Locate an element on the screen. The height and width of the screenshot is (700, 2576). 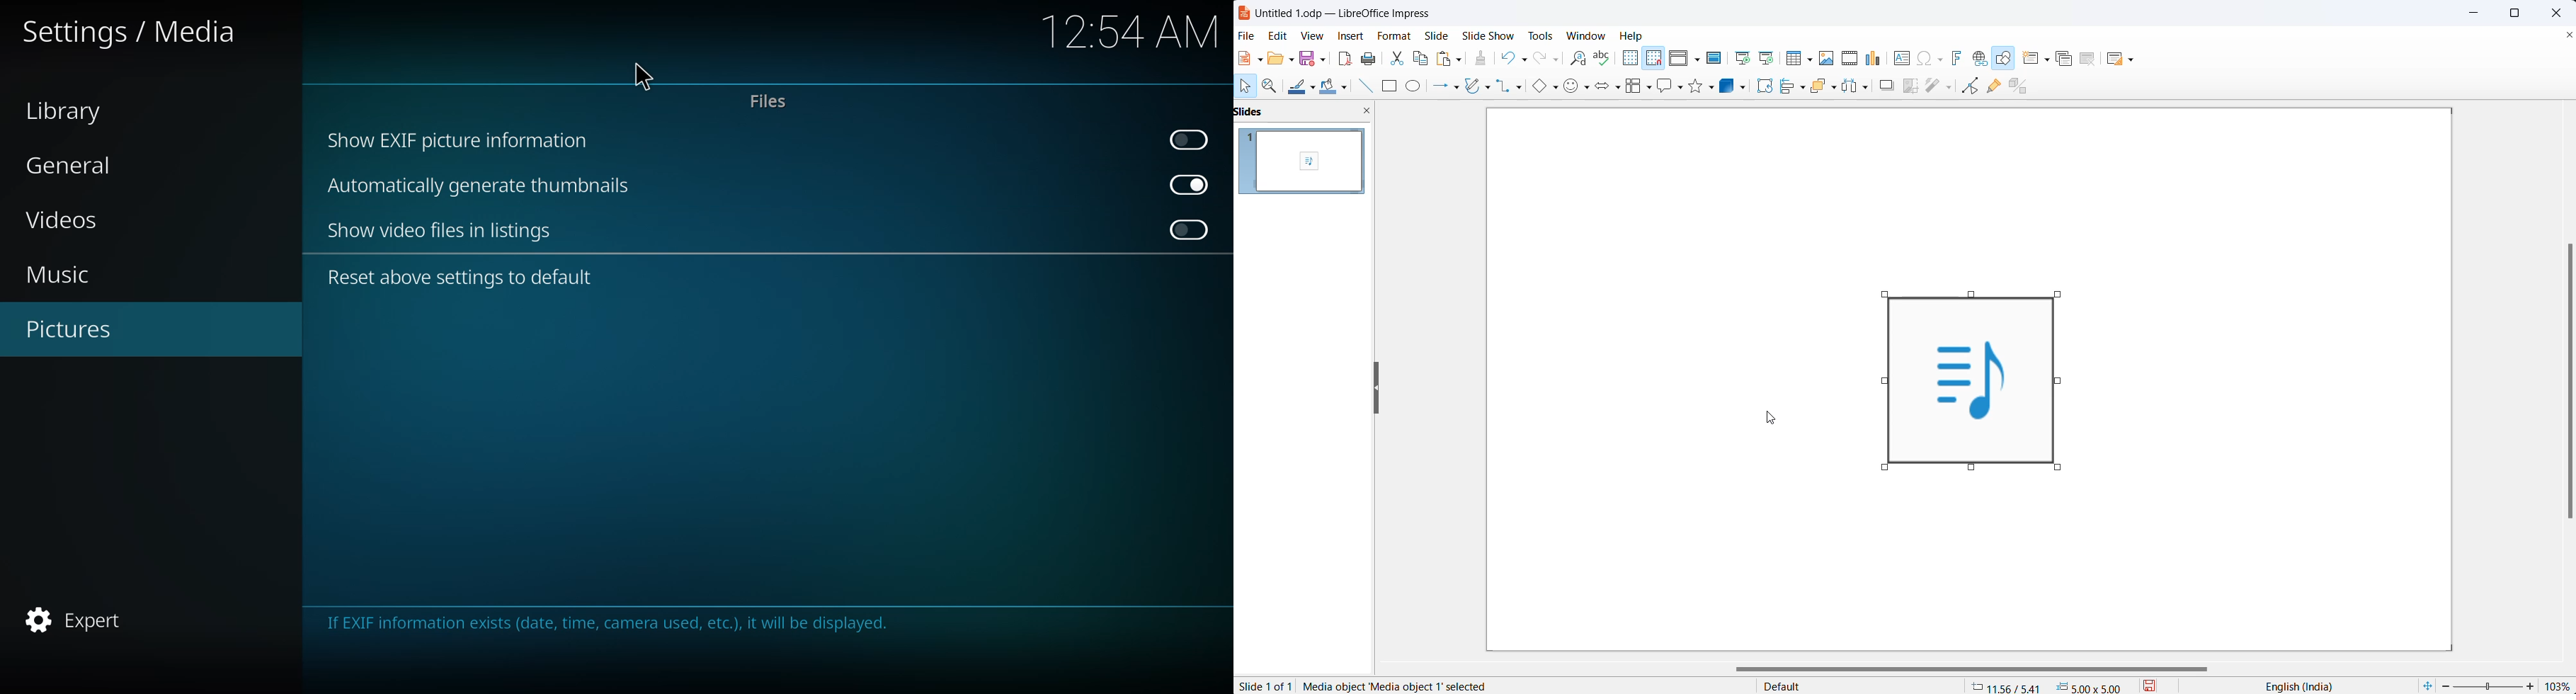
save is located at coordinates (2156, 685).